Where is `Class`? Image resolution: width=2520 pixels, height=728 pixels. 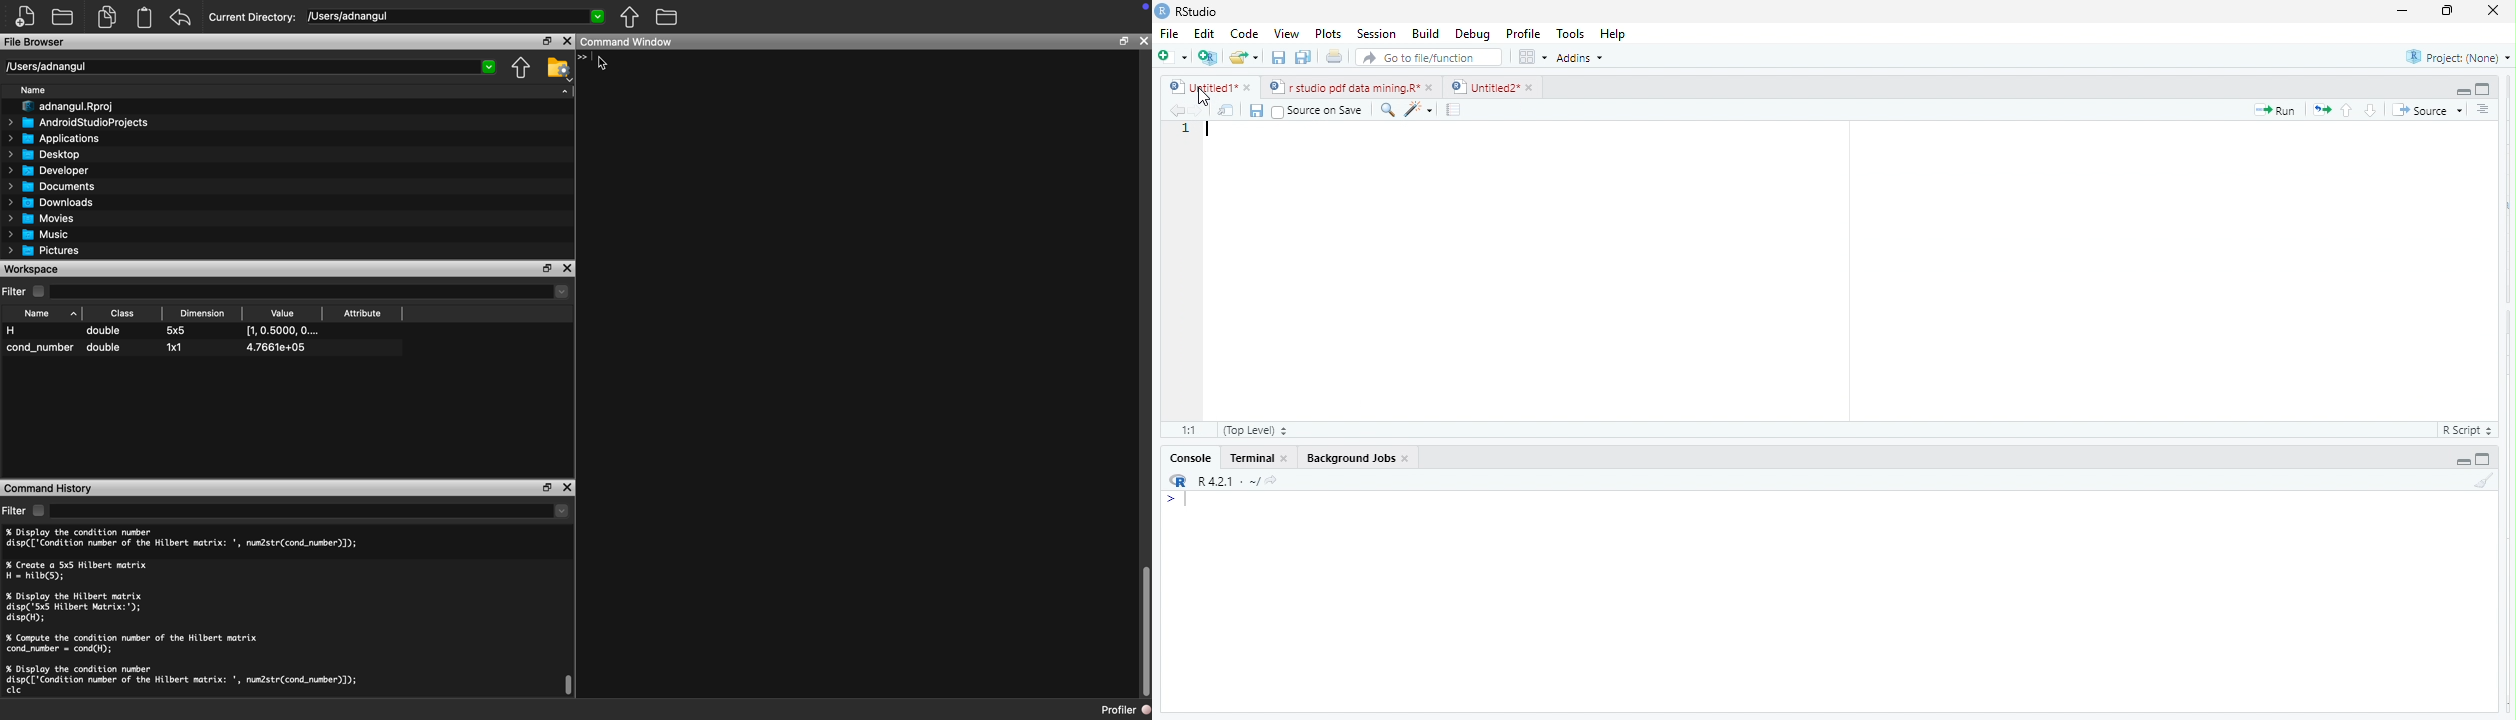
Class is located at coordinates (121, 314).